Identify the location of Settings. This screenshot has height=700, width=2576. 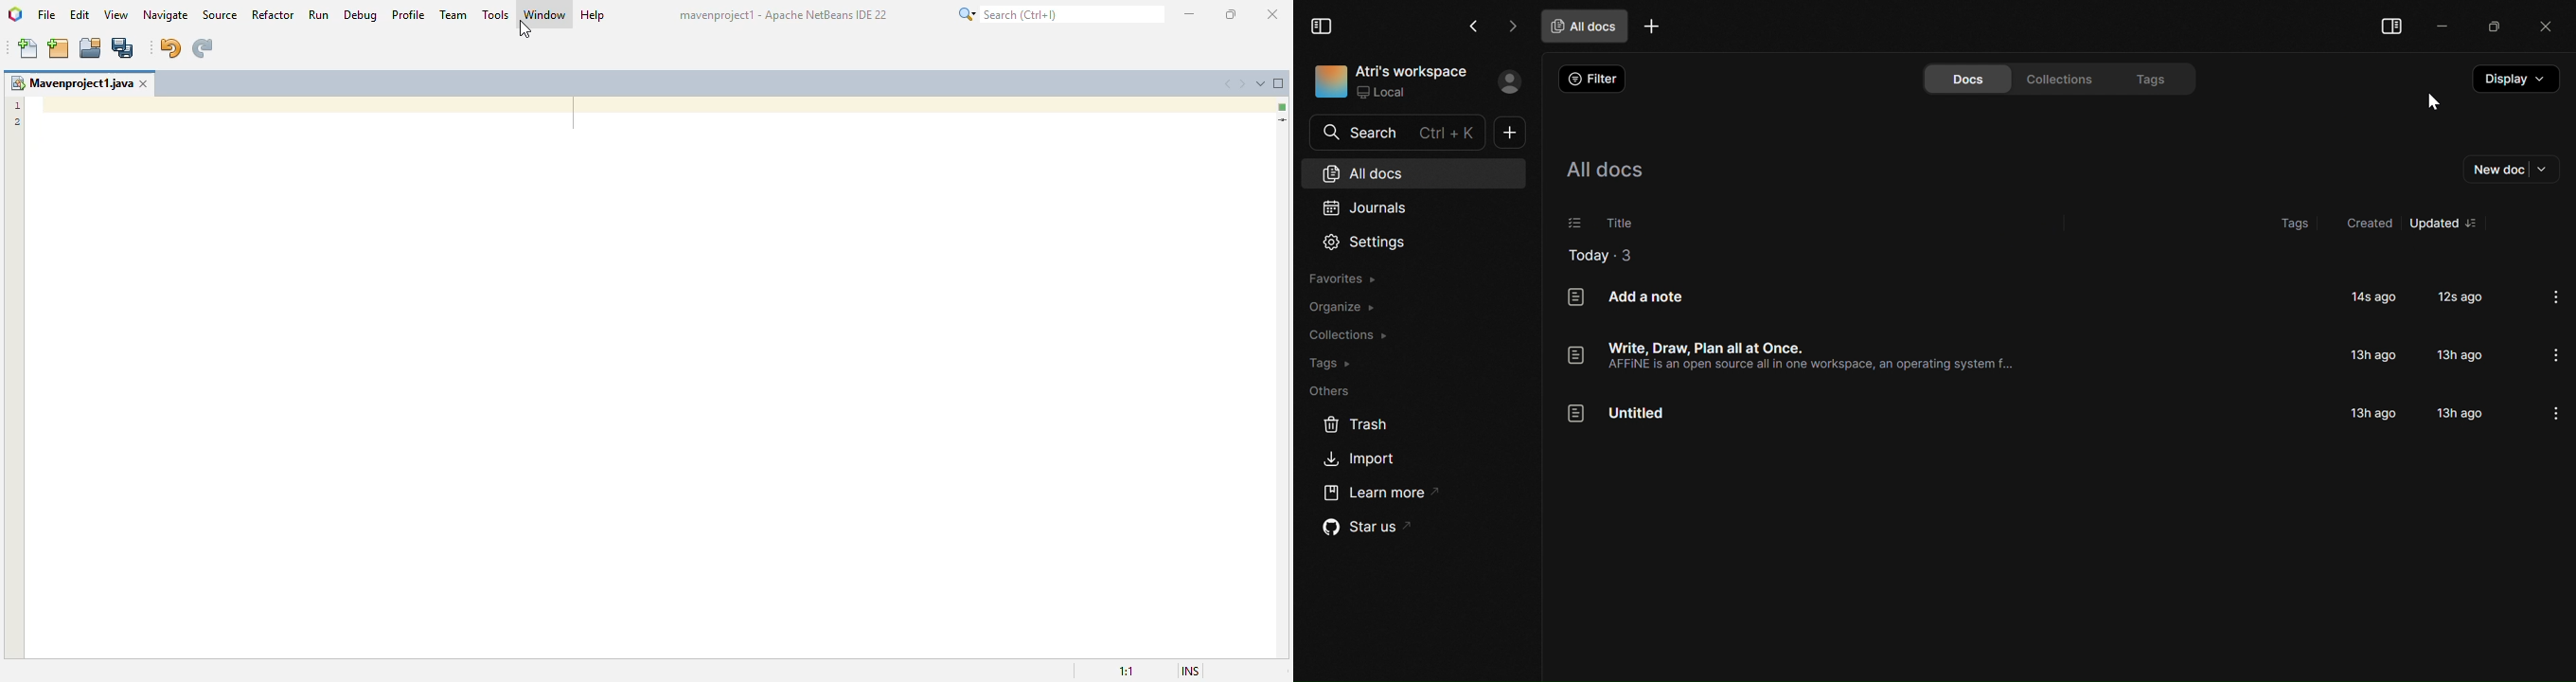
(1366, 242).